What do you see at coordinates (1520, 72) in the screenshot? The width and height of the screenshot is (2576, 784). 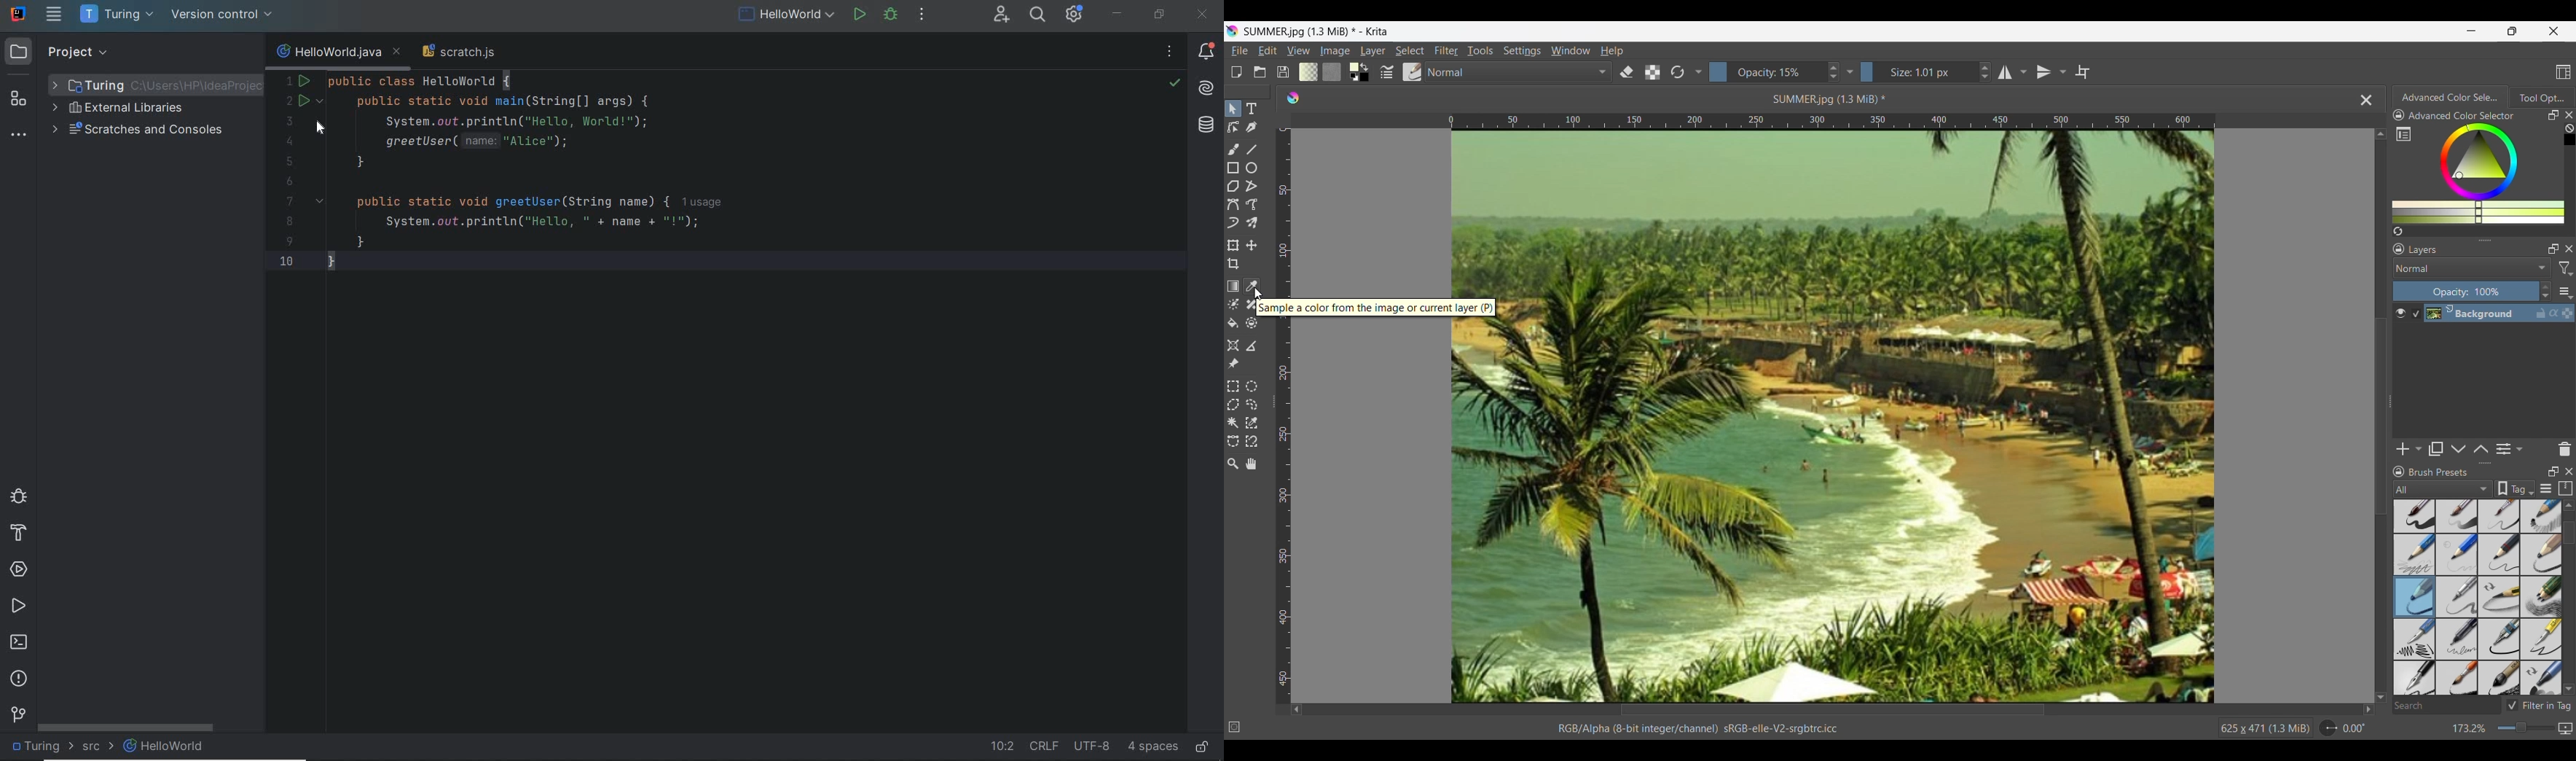 I see `Normal` at bounding box center [1520, 72].